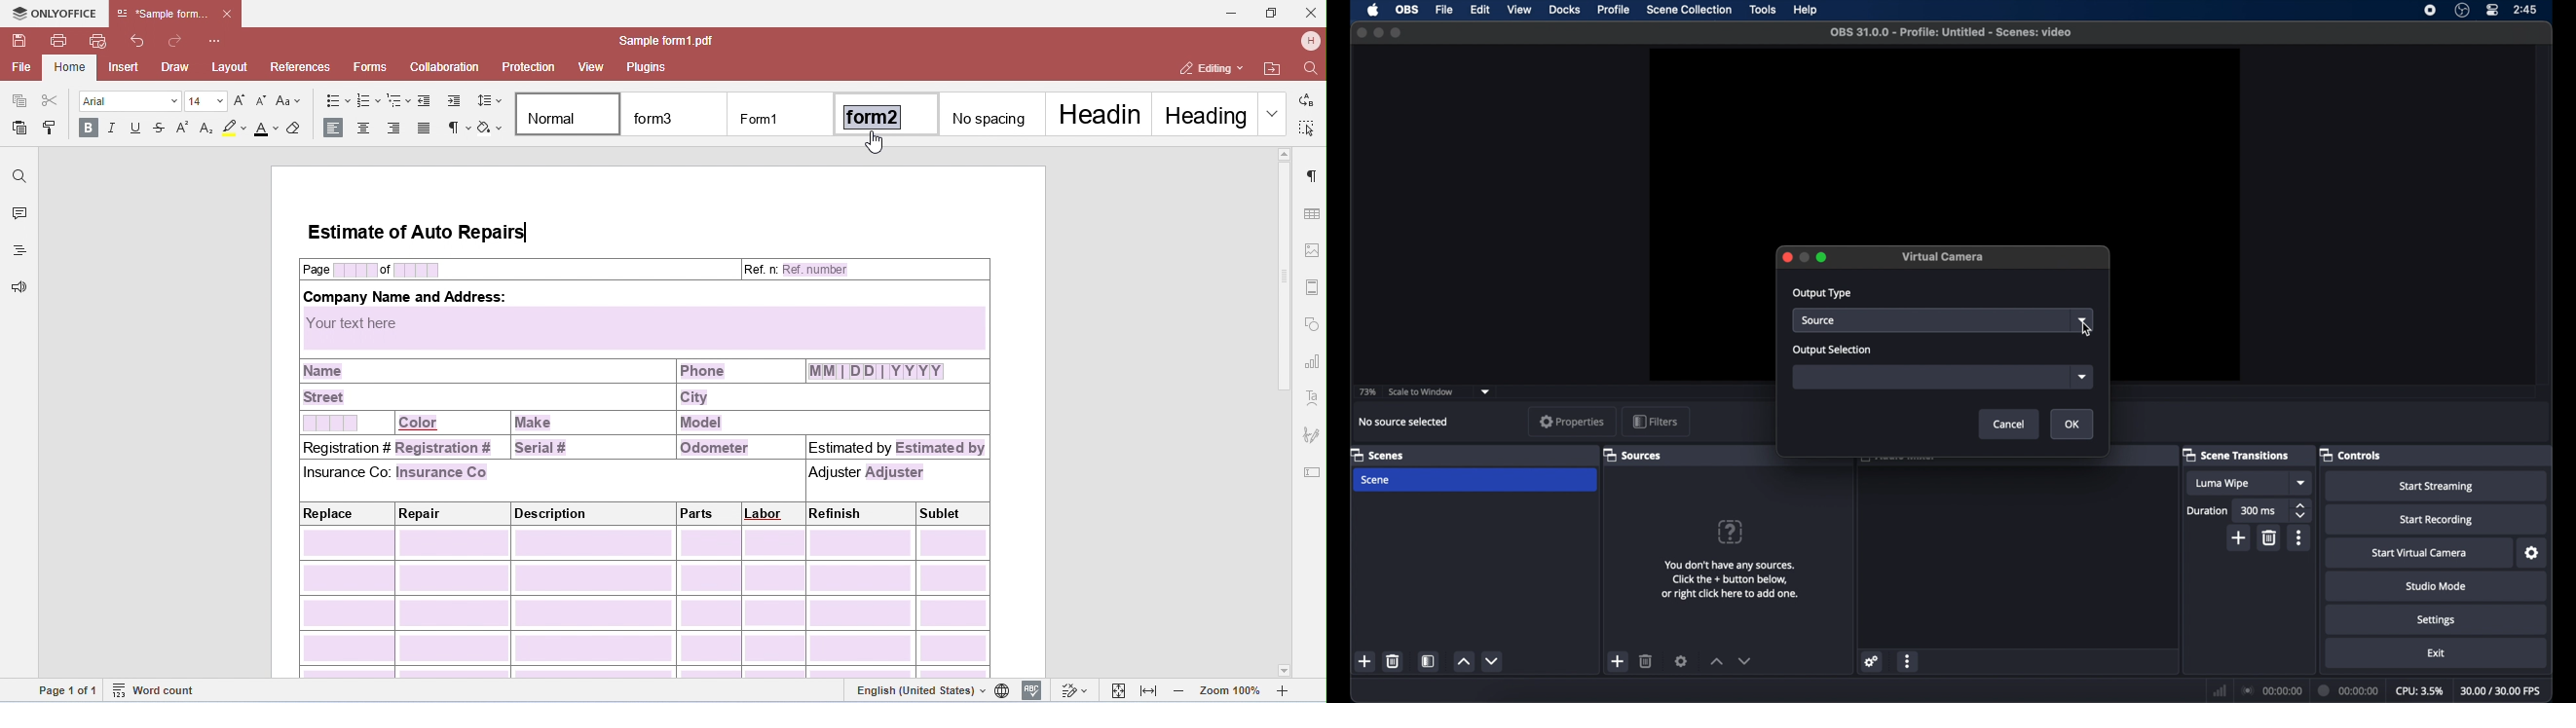 Image resolution: width=2576 pixels, height=728 pixels. I want to click on luma wipe, so click(2235, 483).